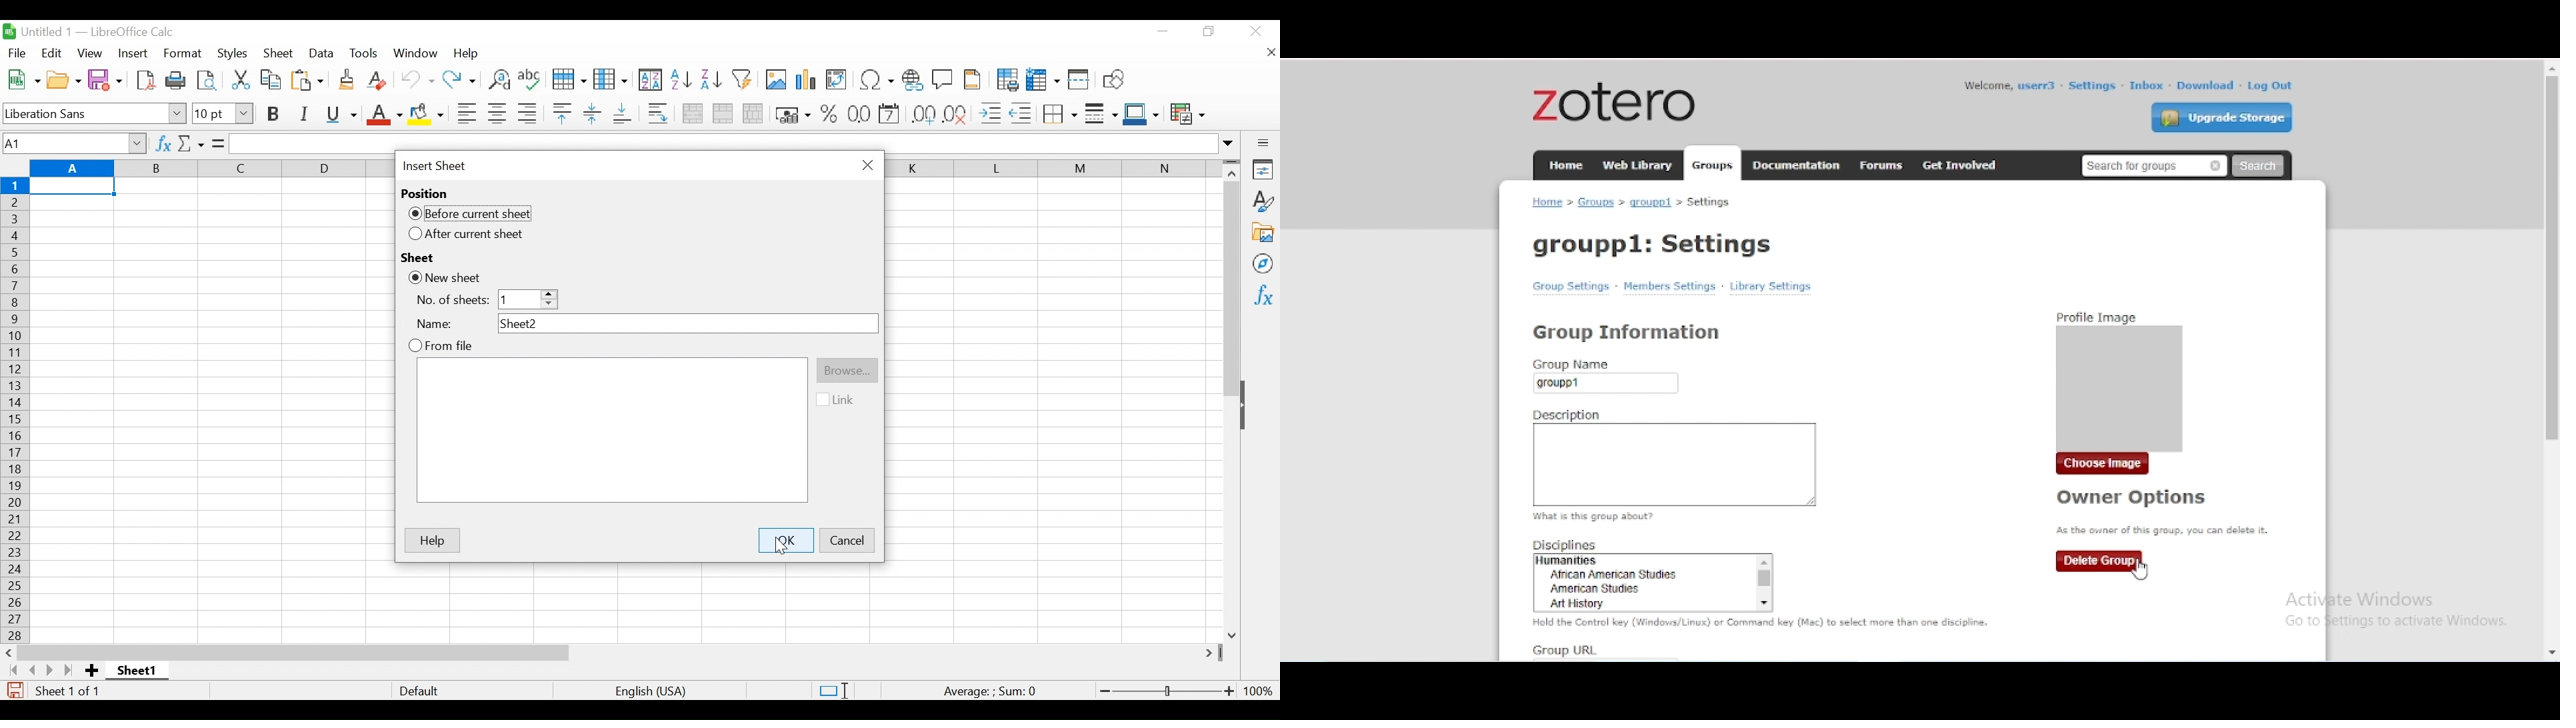 The image size is (2576, 728). Describe the element at coordinates (742, 80) in the screenshot. I see `Autofilter` at that location.